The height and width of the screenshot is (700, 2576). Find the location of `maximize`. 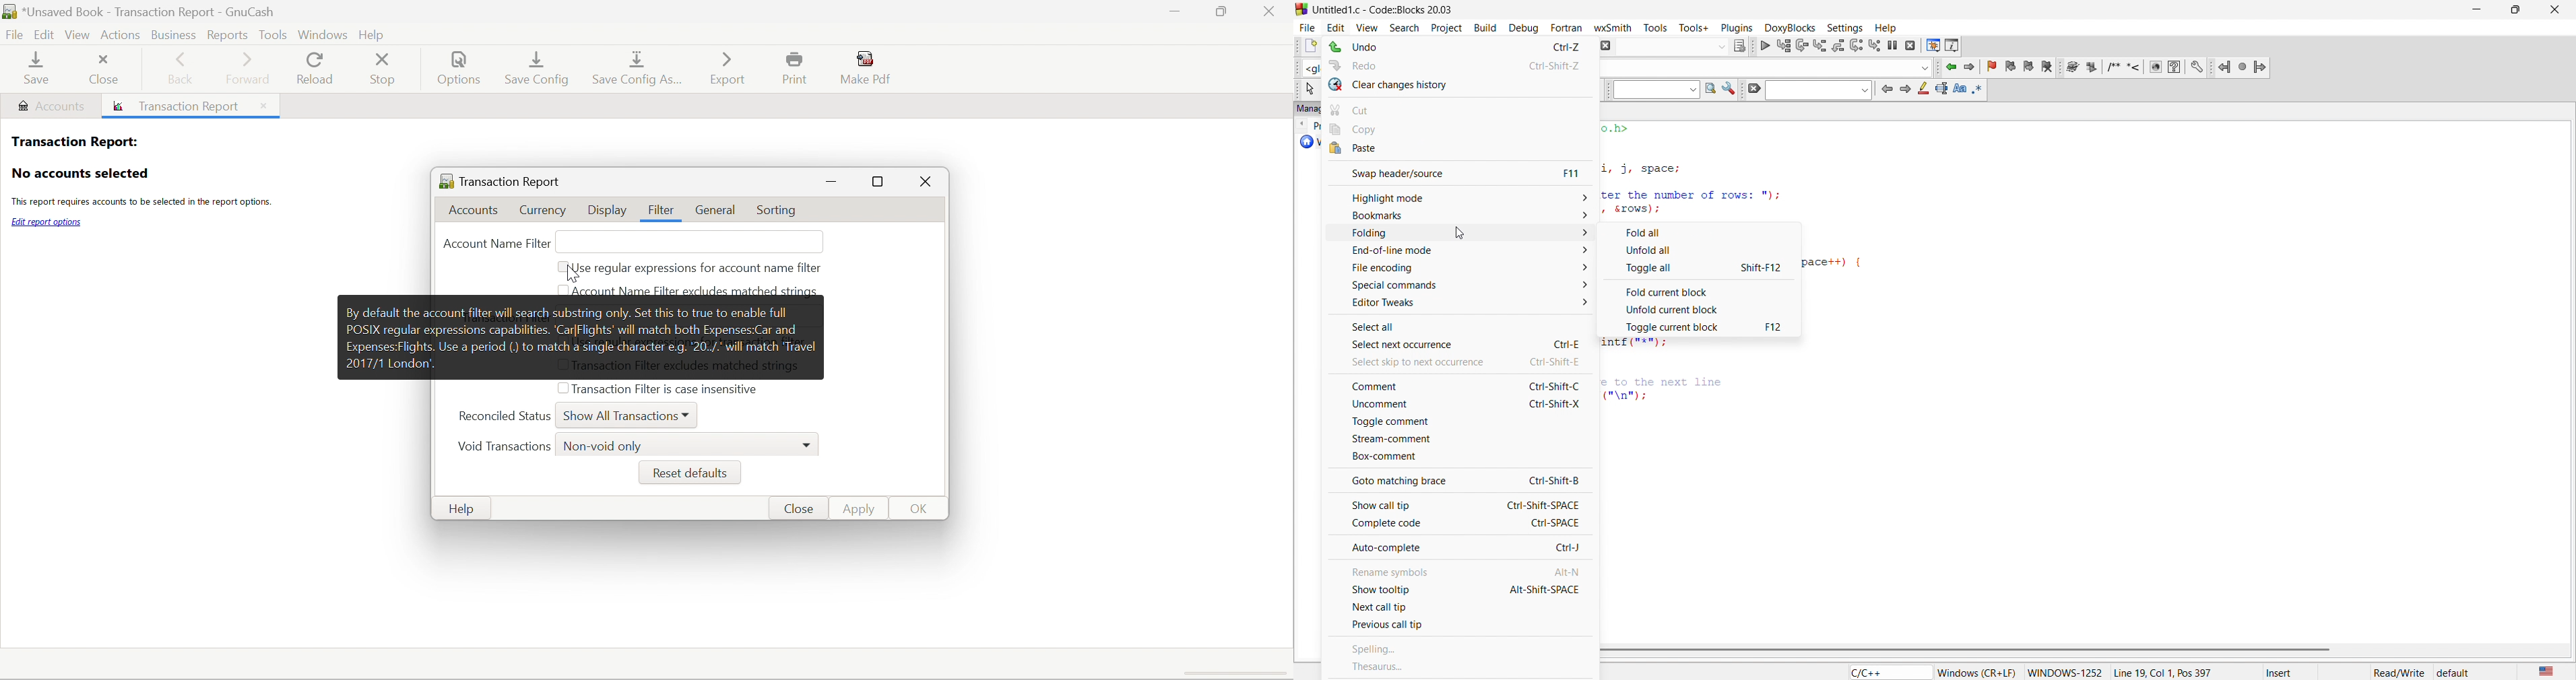

maximize is located at coordinates (880, 183).